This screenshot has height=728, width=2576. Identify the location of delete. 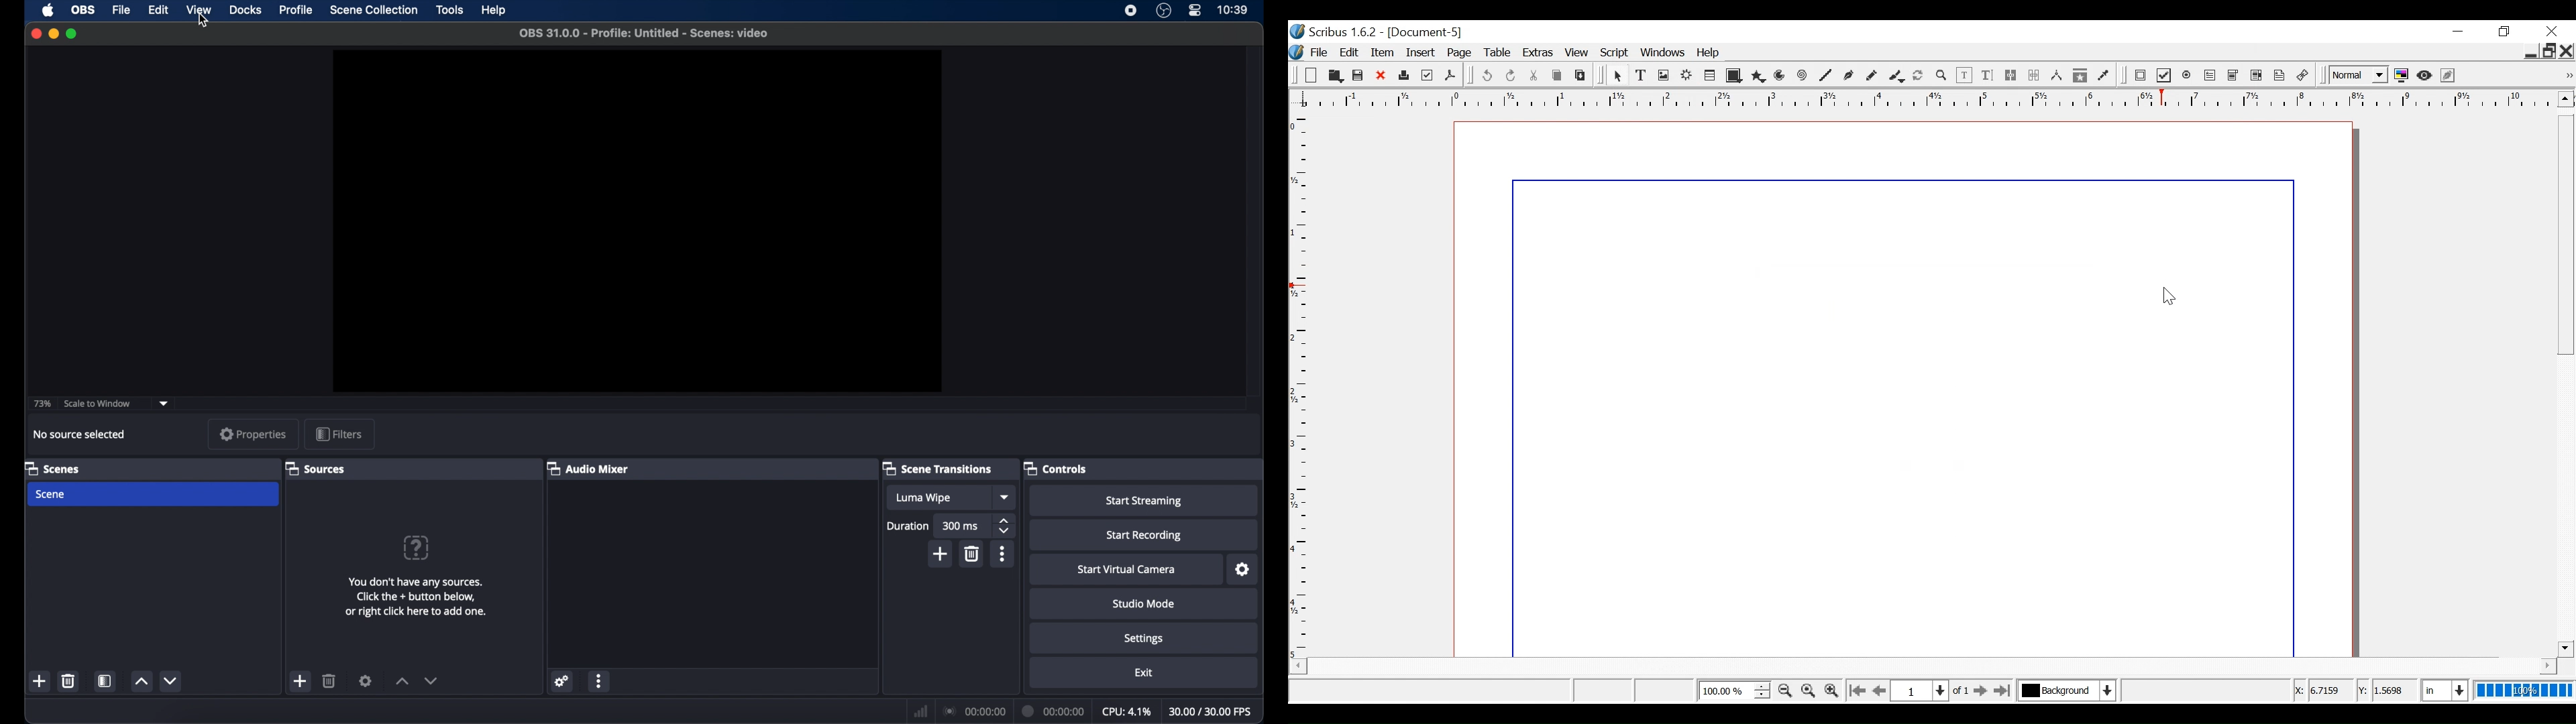
(69, 680).